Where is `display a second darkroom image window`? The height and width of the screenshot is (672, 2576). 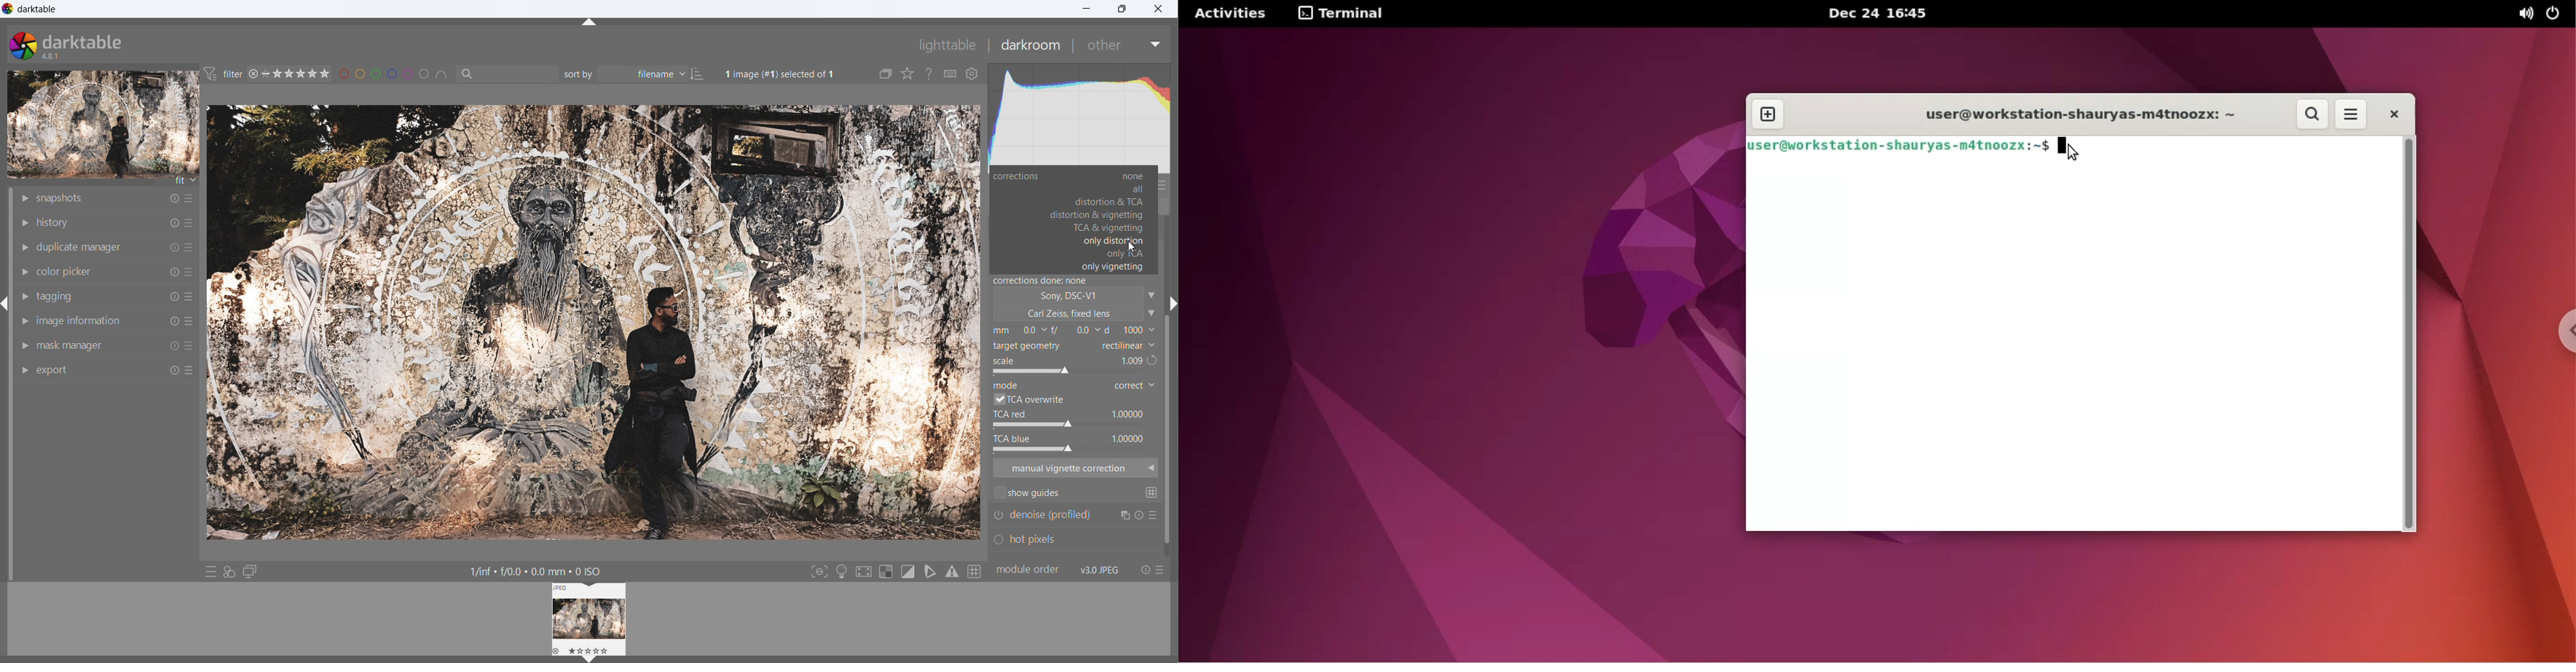
display a second darkroom image window is located at coordinates (252, 572).